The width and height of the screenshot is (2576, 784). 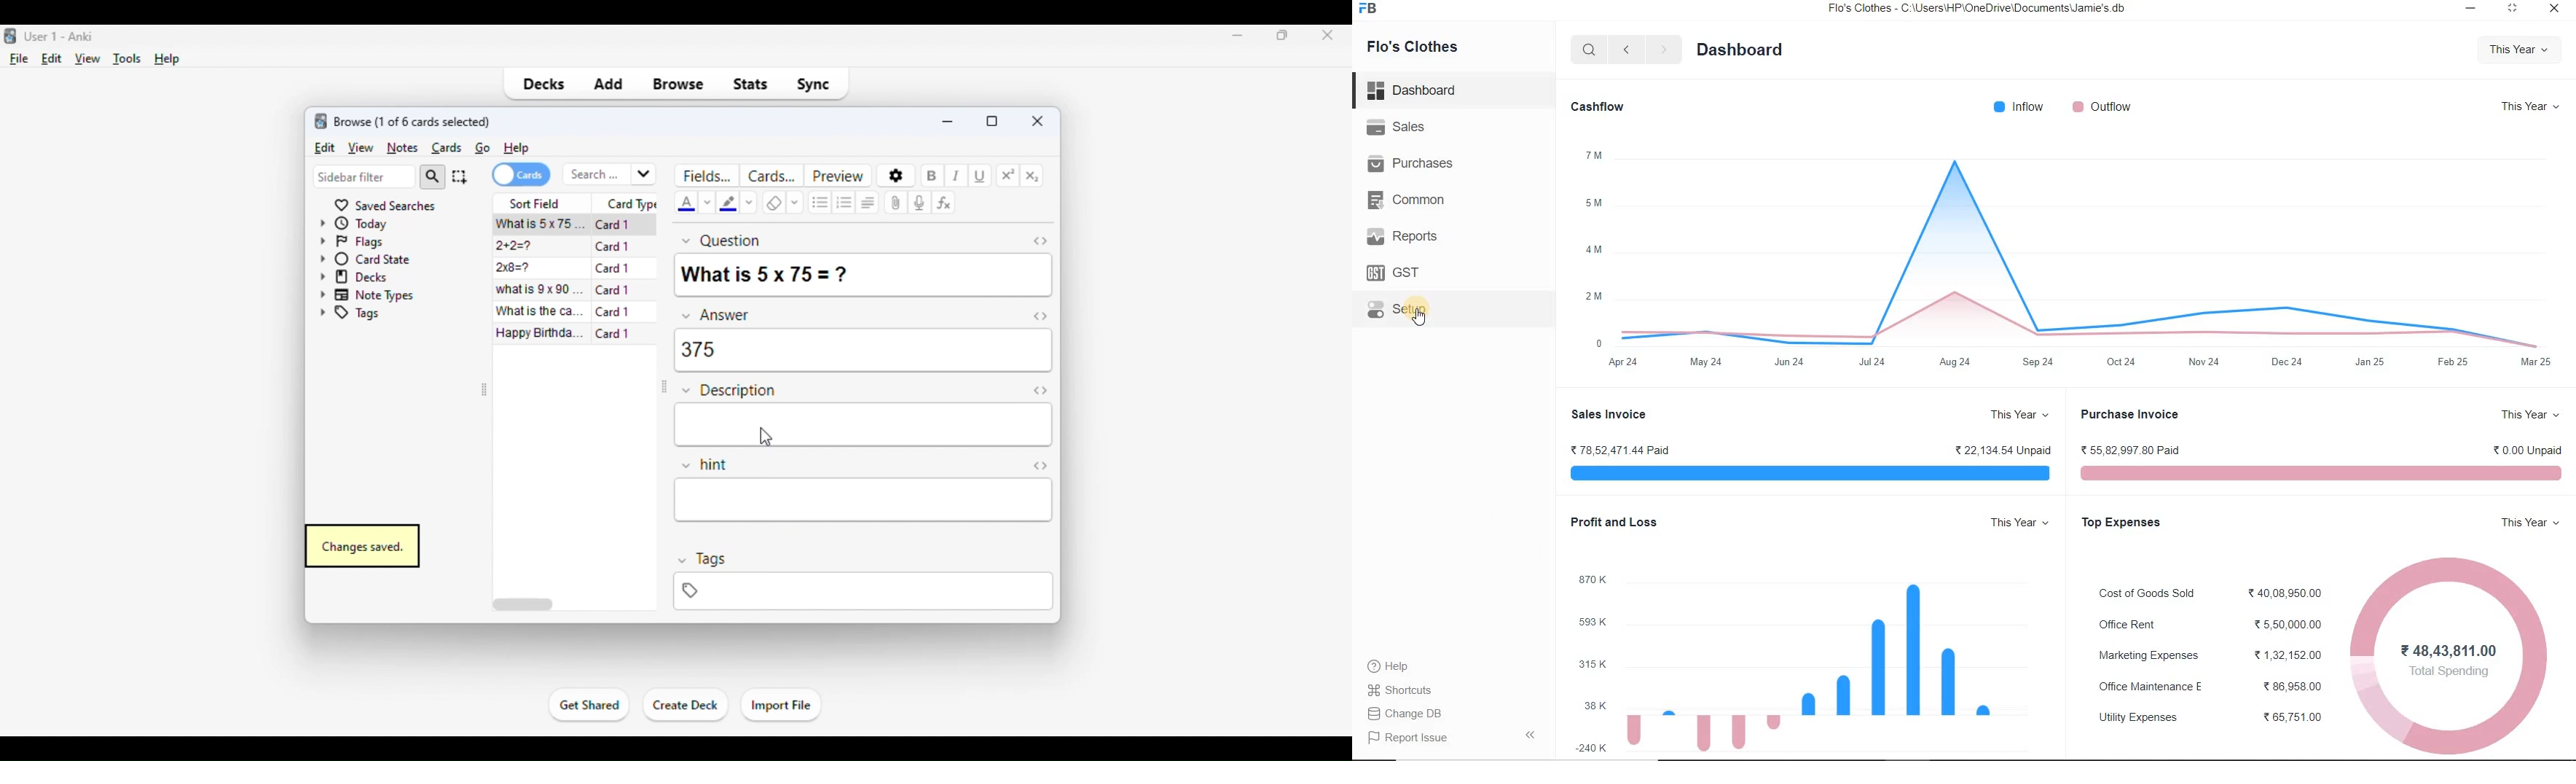 I want to click on stats, so click(x=751, y=85).